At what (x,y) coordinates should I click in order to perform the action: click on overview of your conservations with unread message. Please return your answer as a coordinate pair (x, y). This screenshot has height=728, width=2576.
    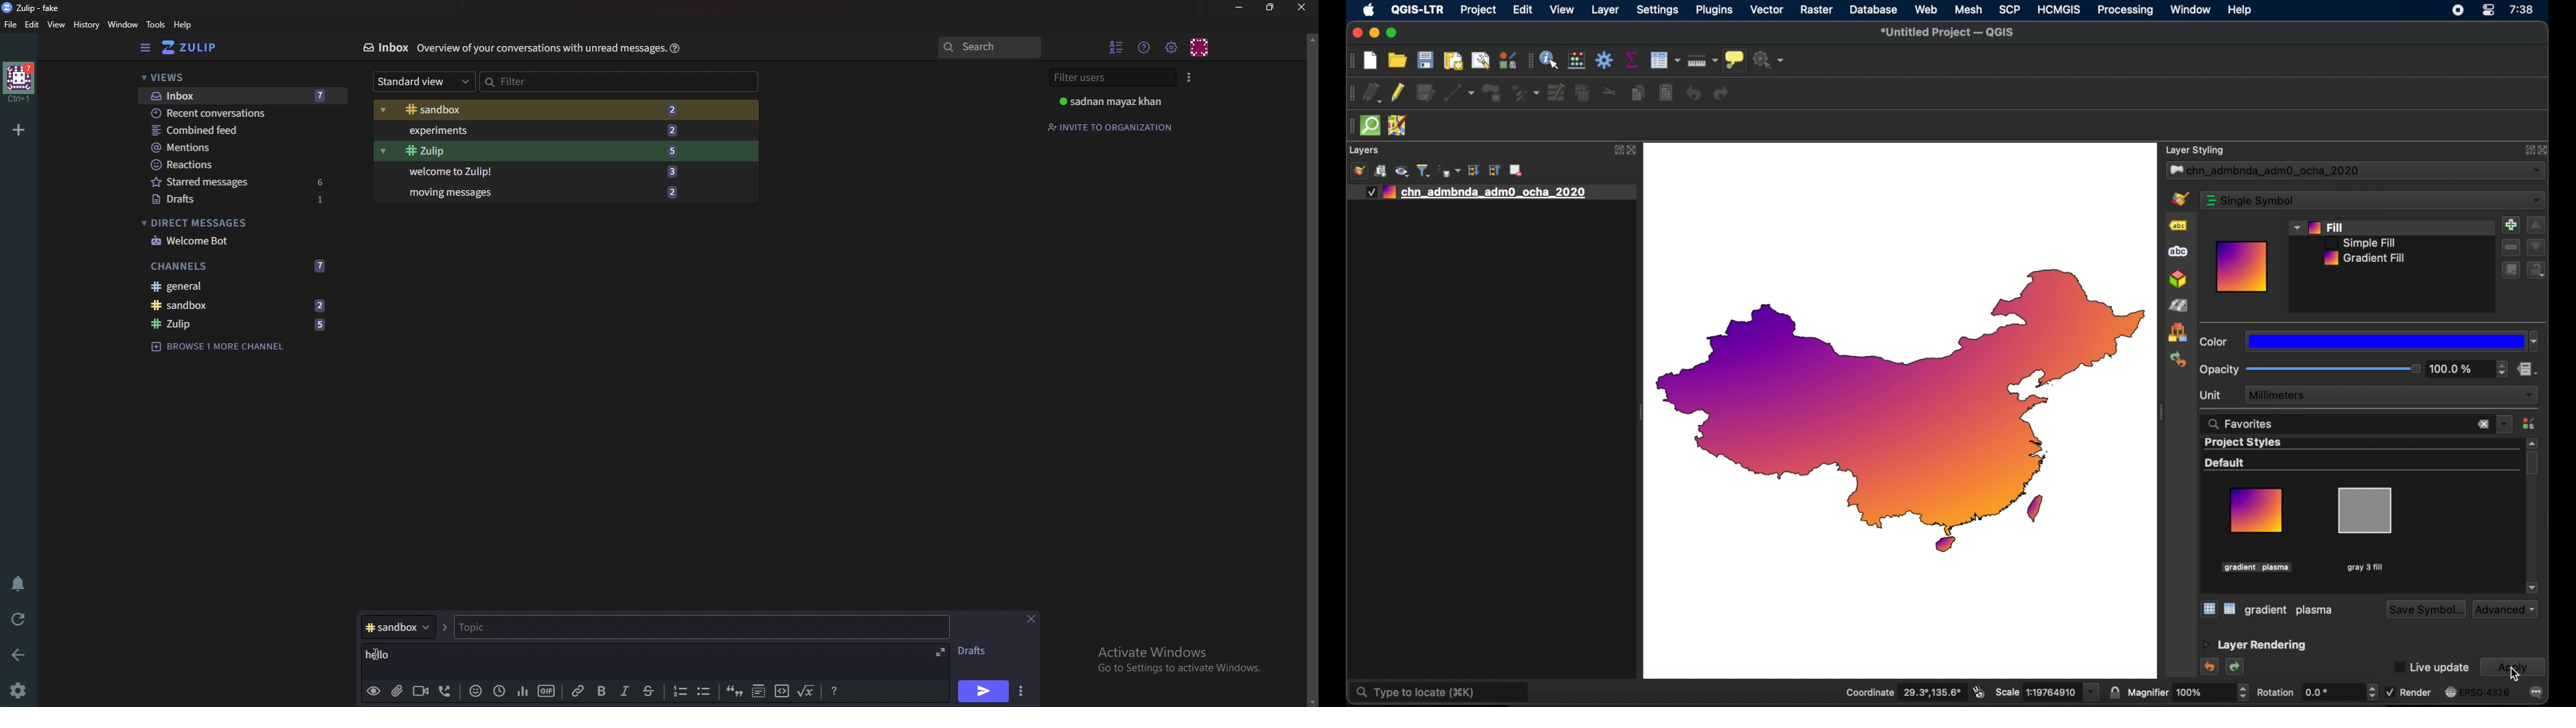
    Looking at the image, I should click on (539, 49).